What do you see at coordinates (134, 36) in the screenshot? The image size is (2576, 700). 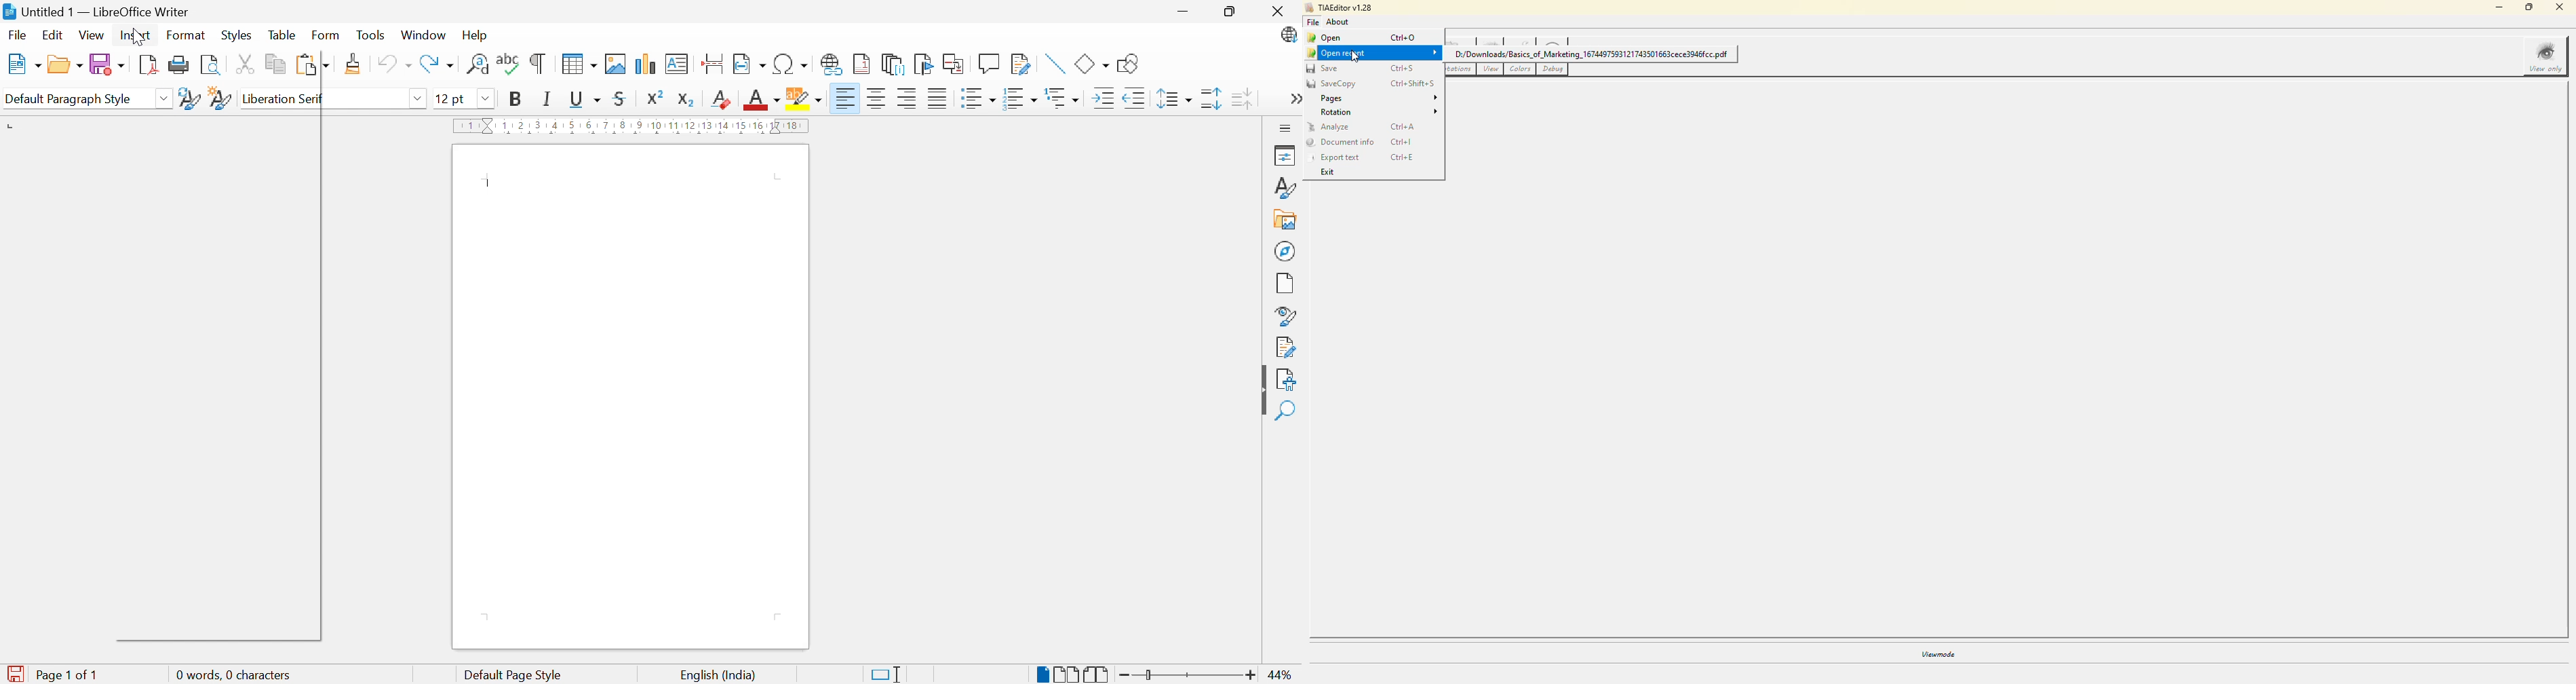 I see `Insert` at bounding box center [134, 36].